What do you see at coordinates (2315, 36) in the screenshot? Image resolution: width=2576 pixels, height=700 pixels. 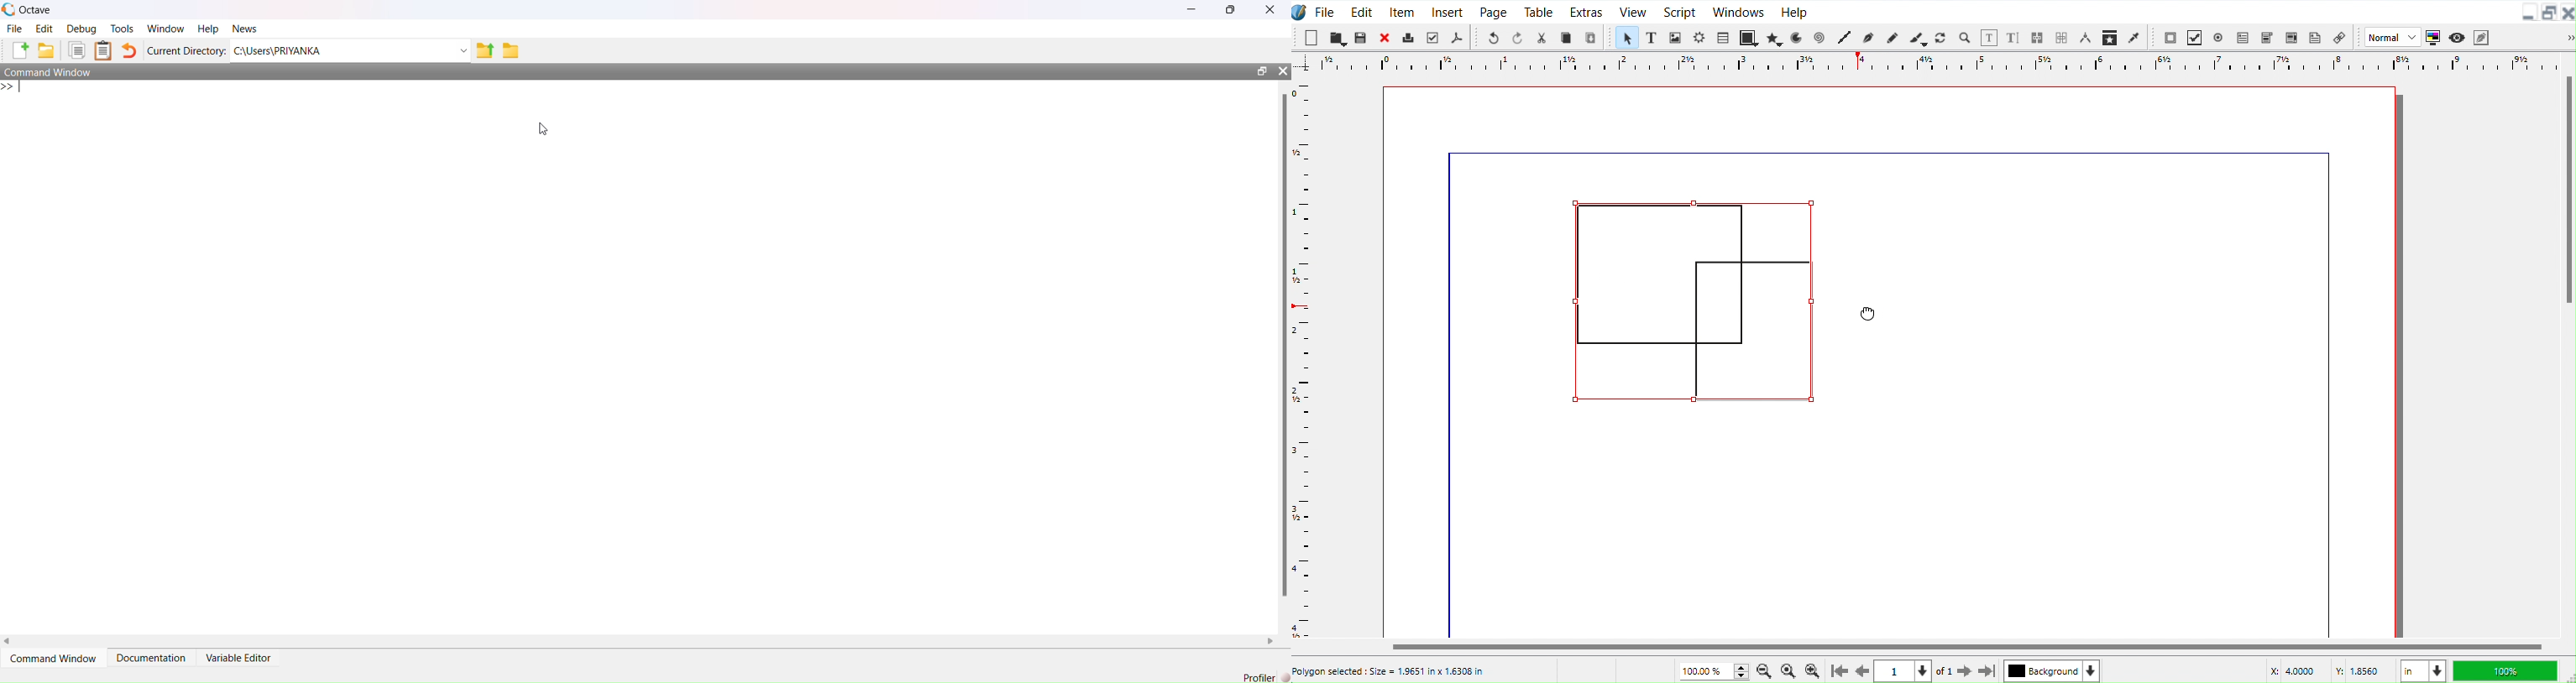 I see `Text Annotation` at bounding box center [2315, 36].